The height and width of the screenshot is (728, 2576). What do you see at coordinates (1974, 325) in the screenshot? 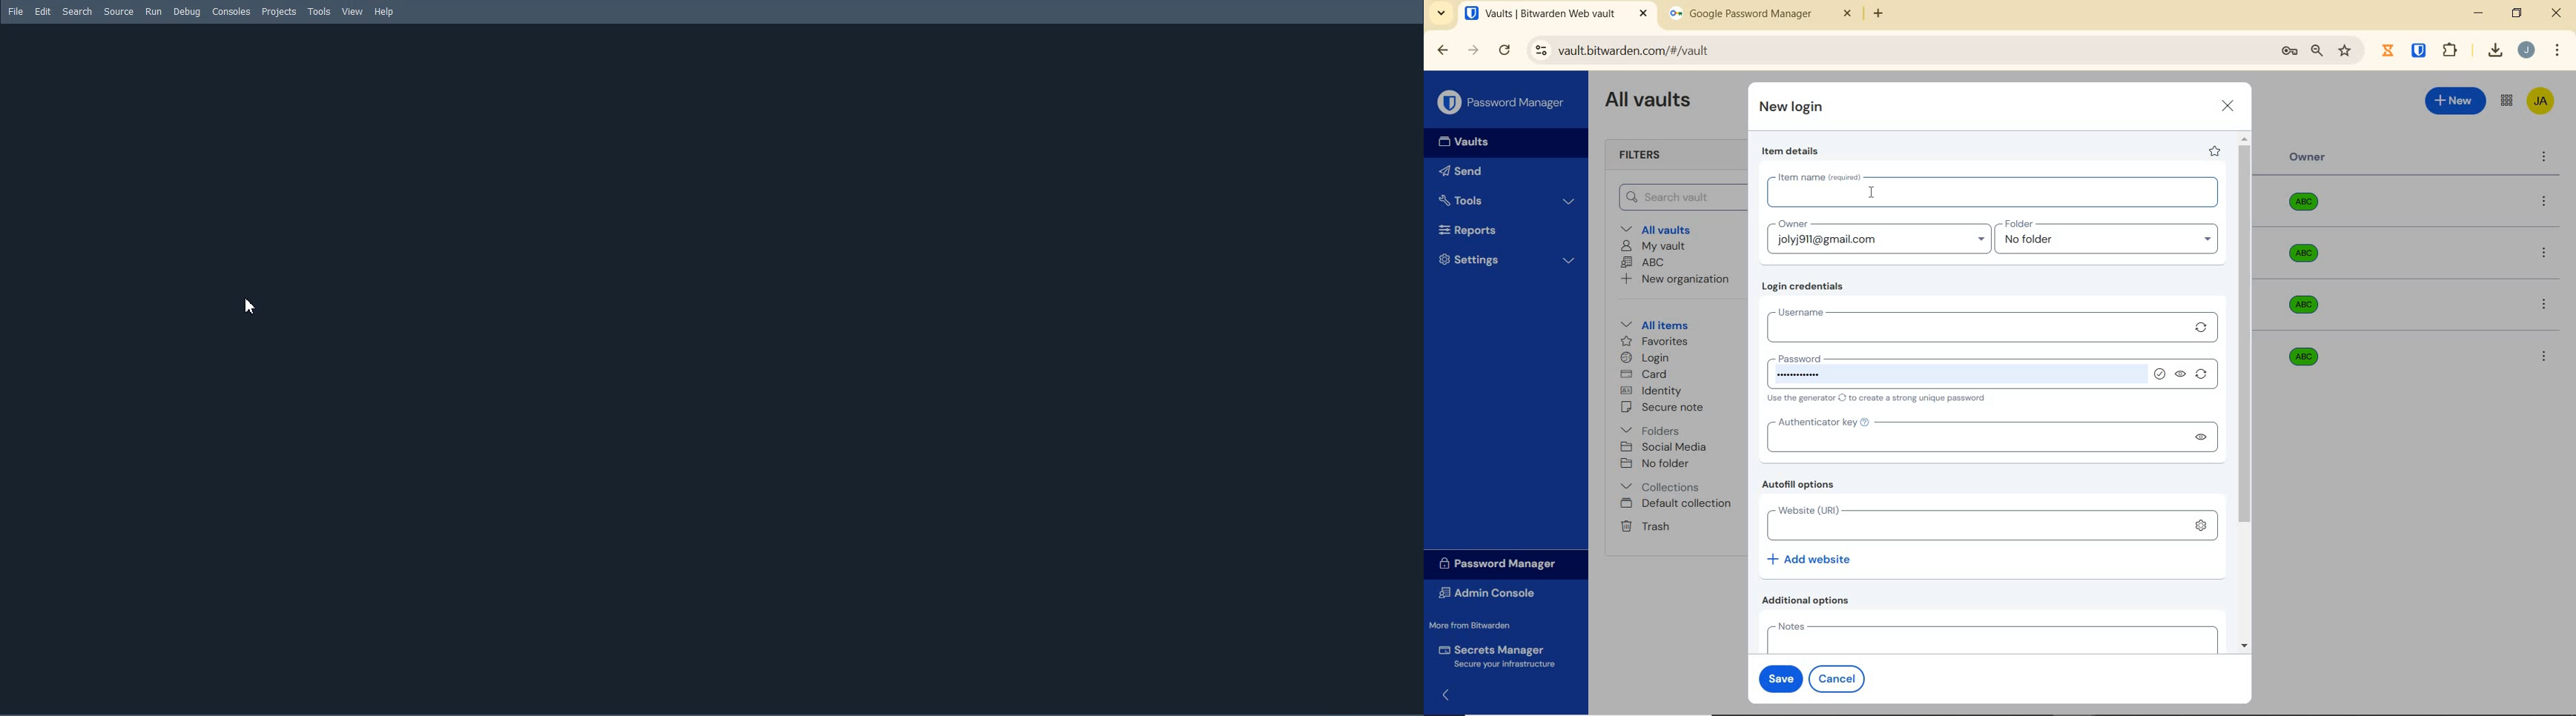
I see `username` at bounding box center [1974, 325].